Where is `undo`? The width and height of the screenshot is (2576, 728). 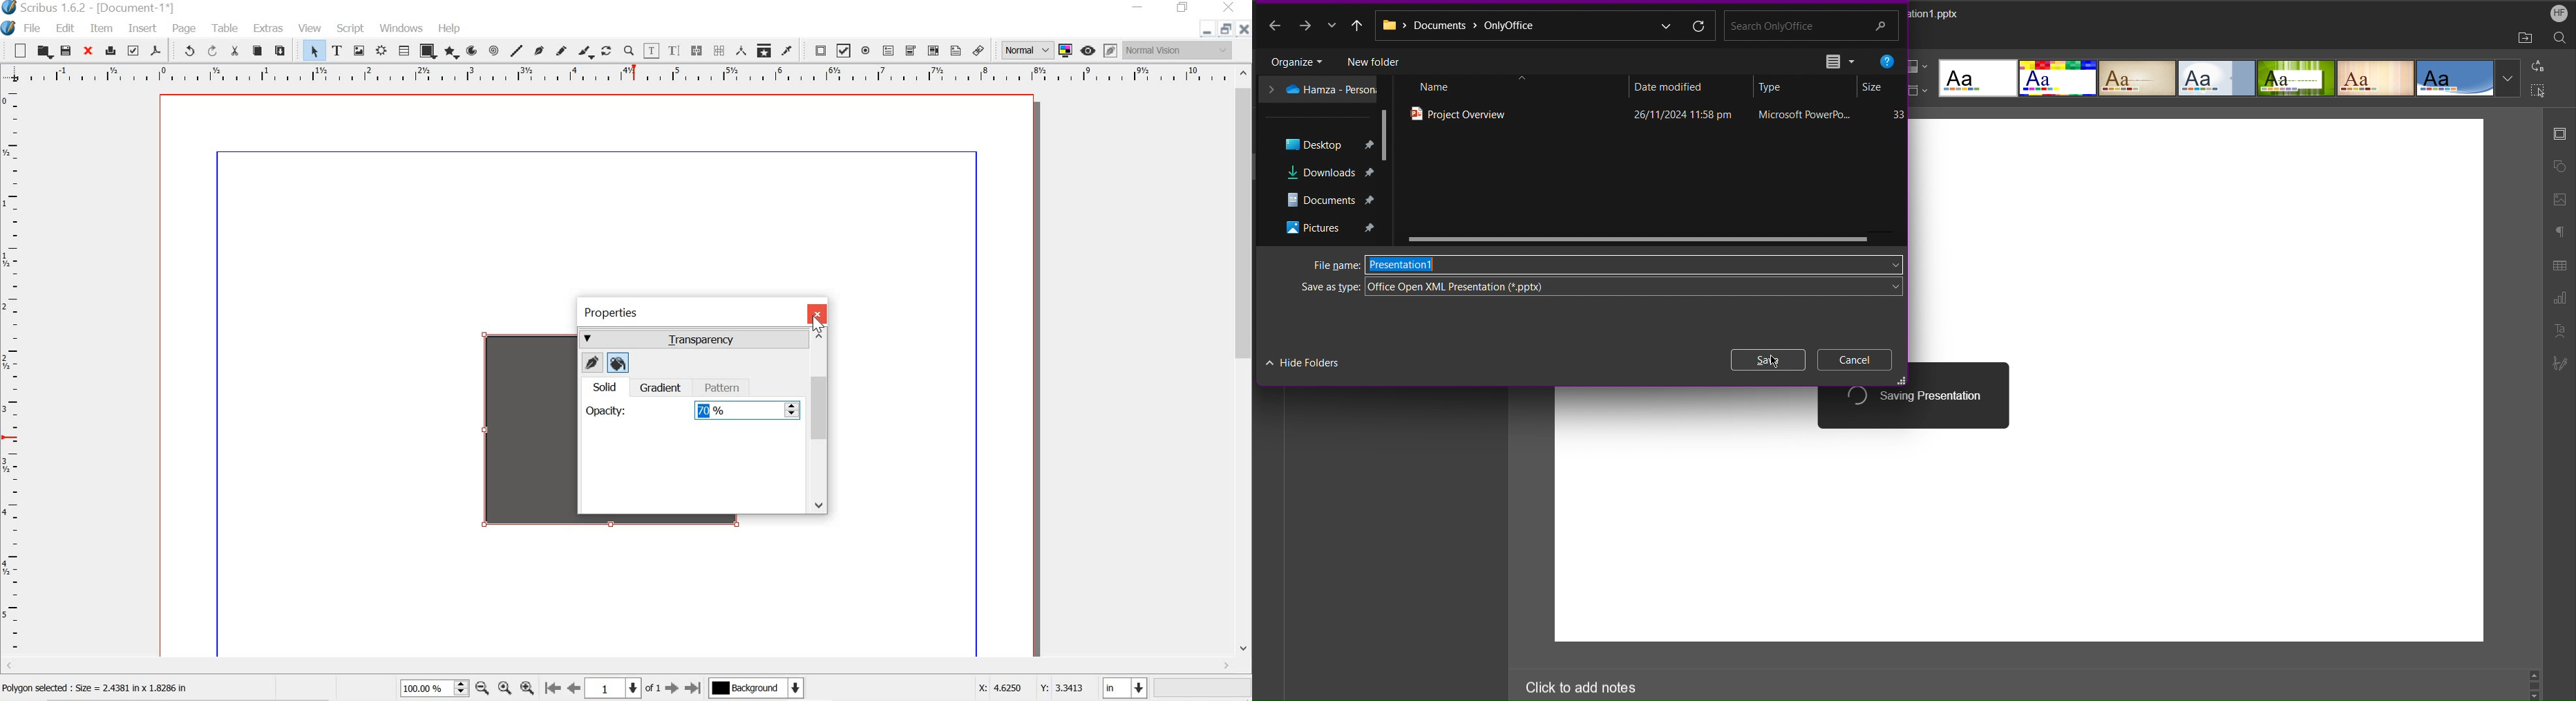 undo is located at coordinates (189, 50).